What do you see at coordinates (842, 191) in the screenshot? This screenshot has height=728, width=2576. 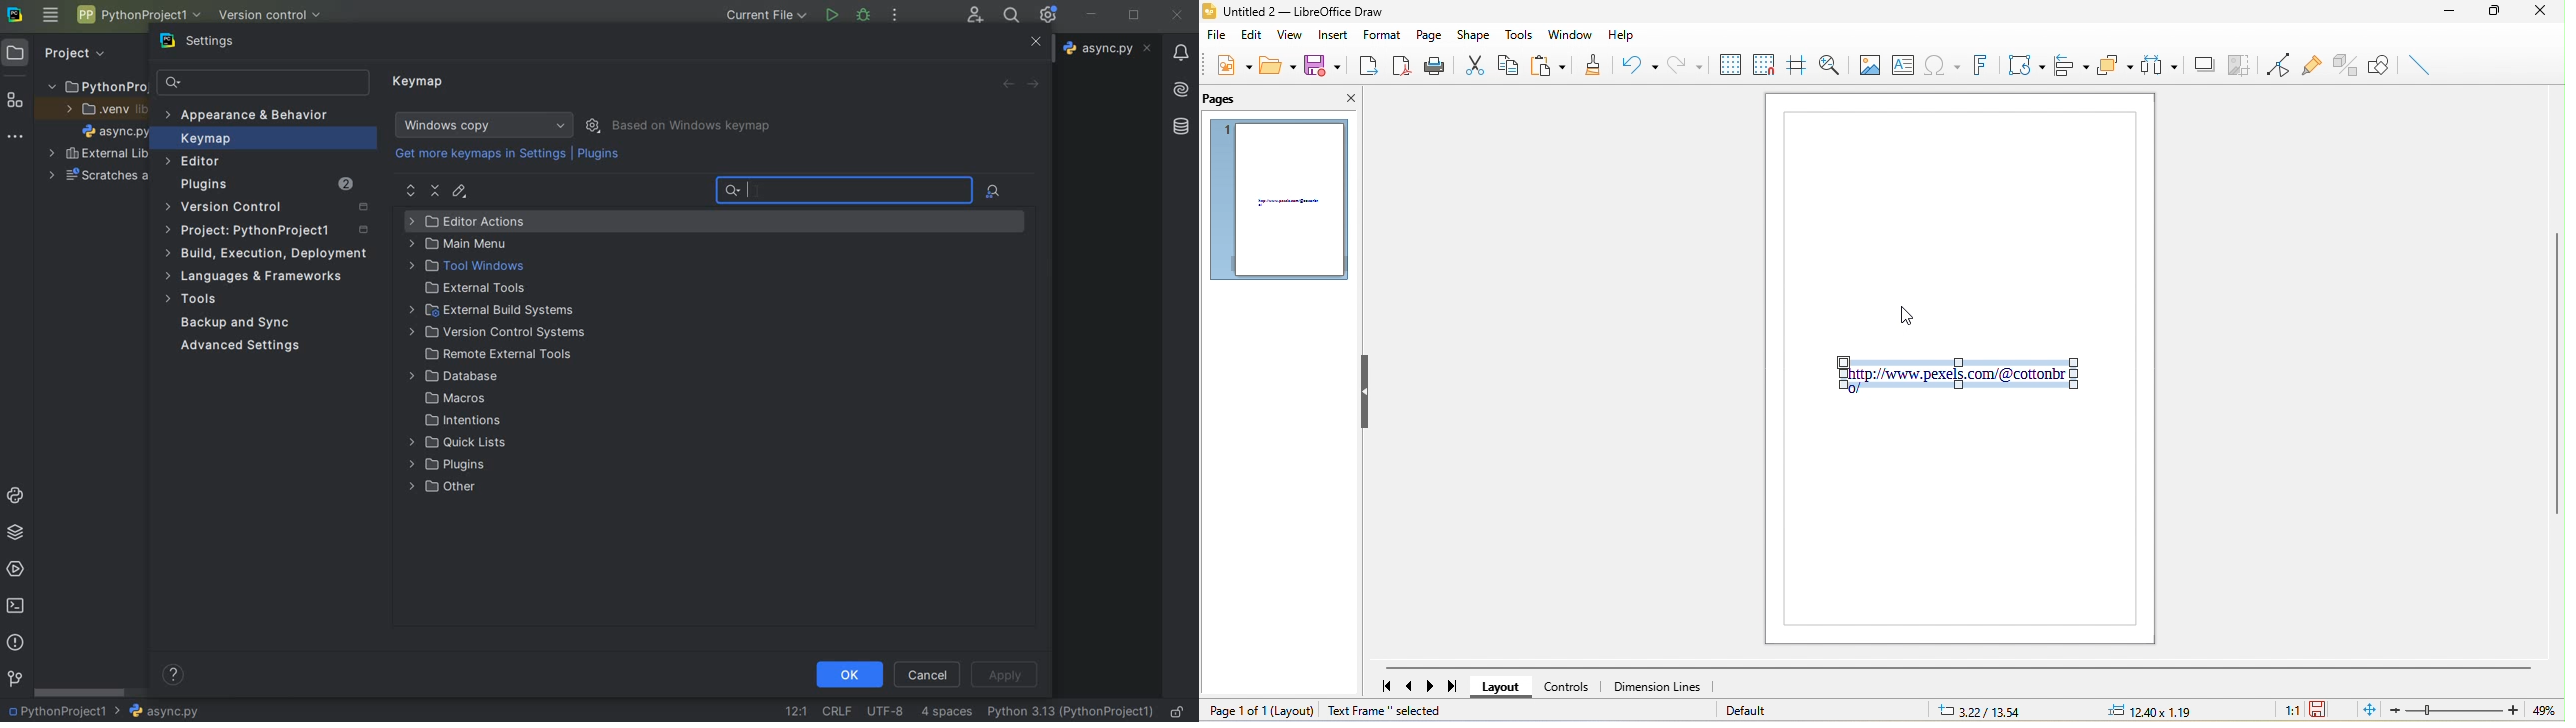 I see `recent search` at bounding box center [842, 191].